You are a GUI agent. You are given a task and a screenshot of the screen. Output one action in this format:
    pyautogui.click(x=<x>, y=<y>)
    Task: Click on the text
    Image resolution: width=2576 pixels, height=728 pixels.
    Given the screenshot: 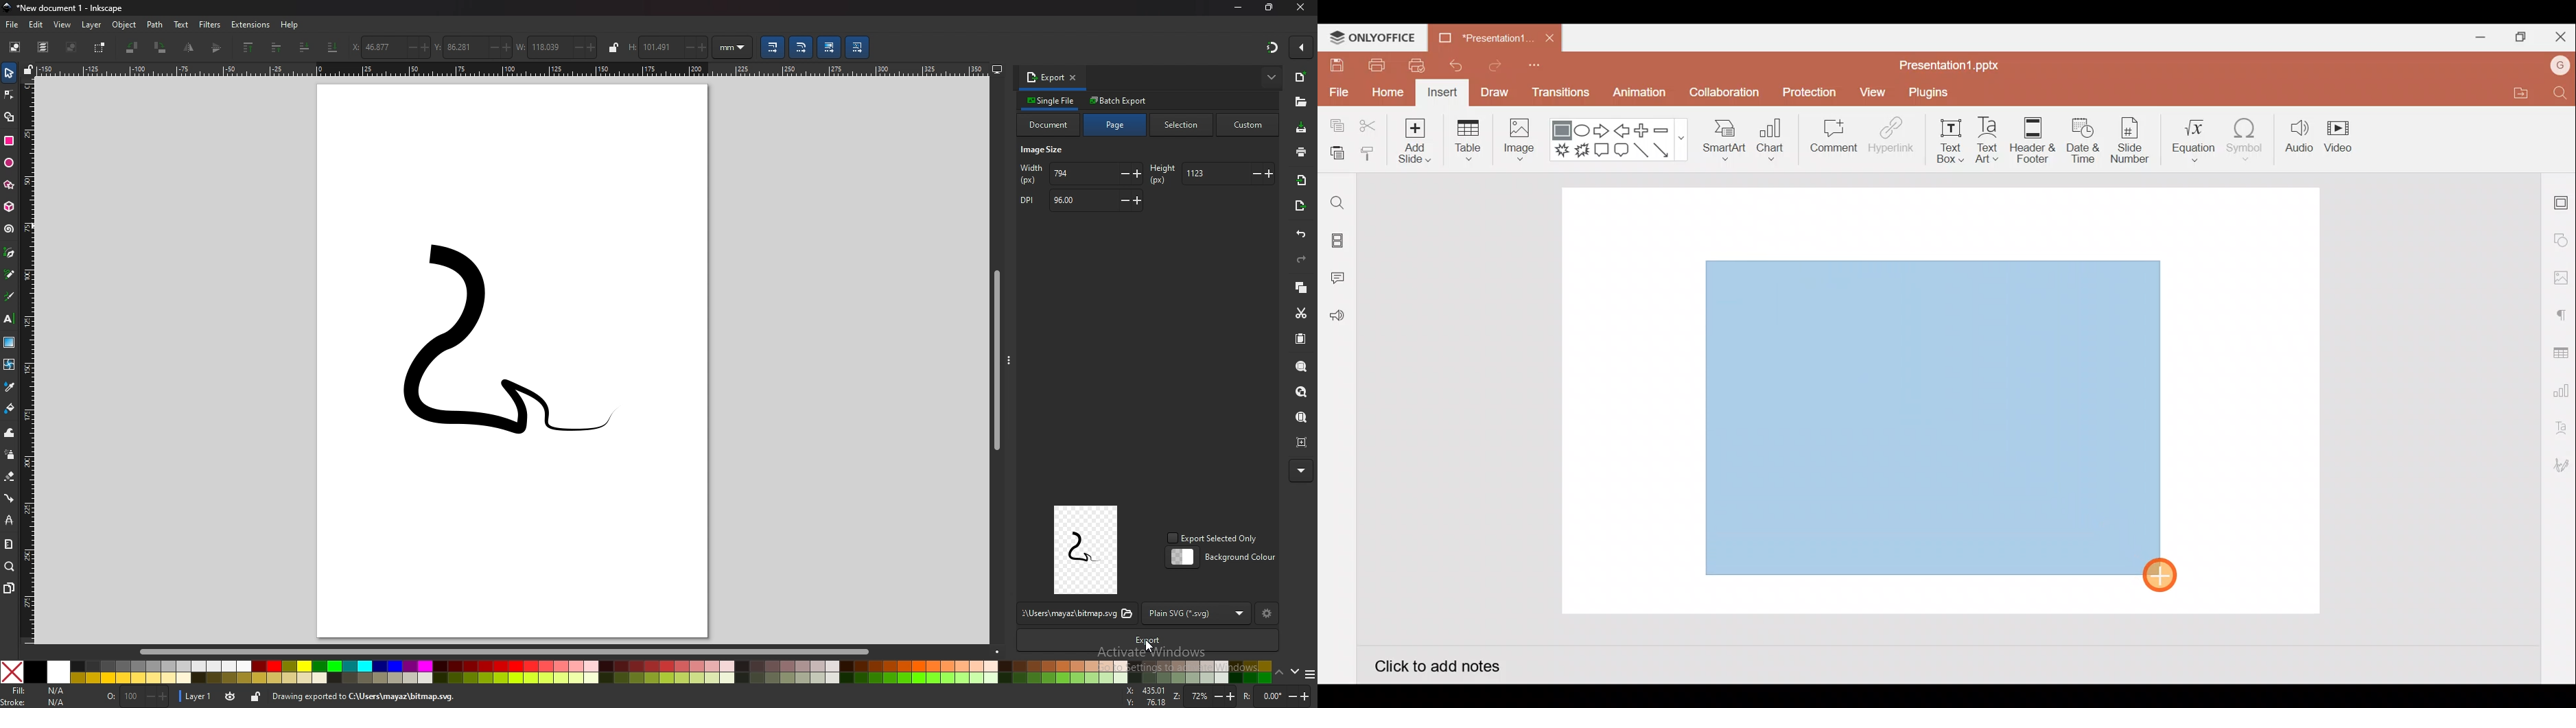 What is the action you would take?
    pyautogui.click(x=10, y=319)
    